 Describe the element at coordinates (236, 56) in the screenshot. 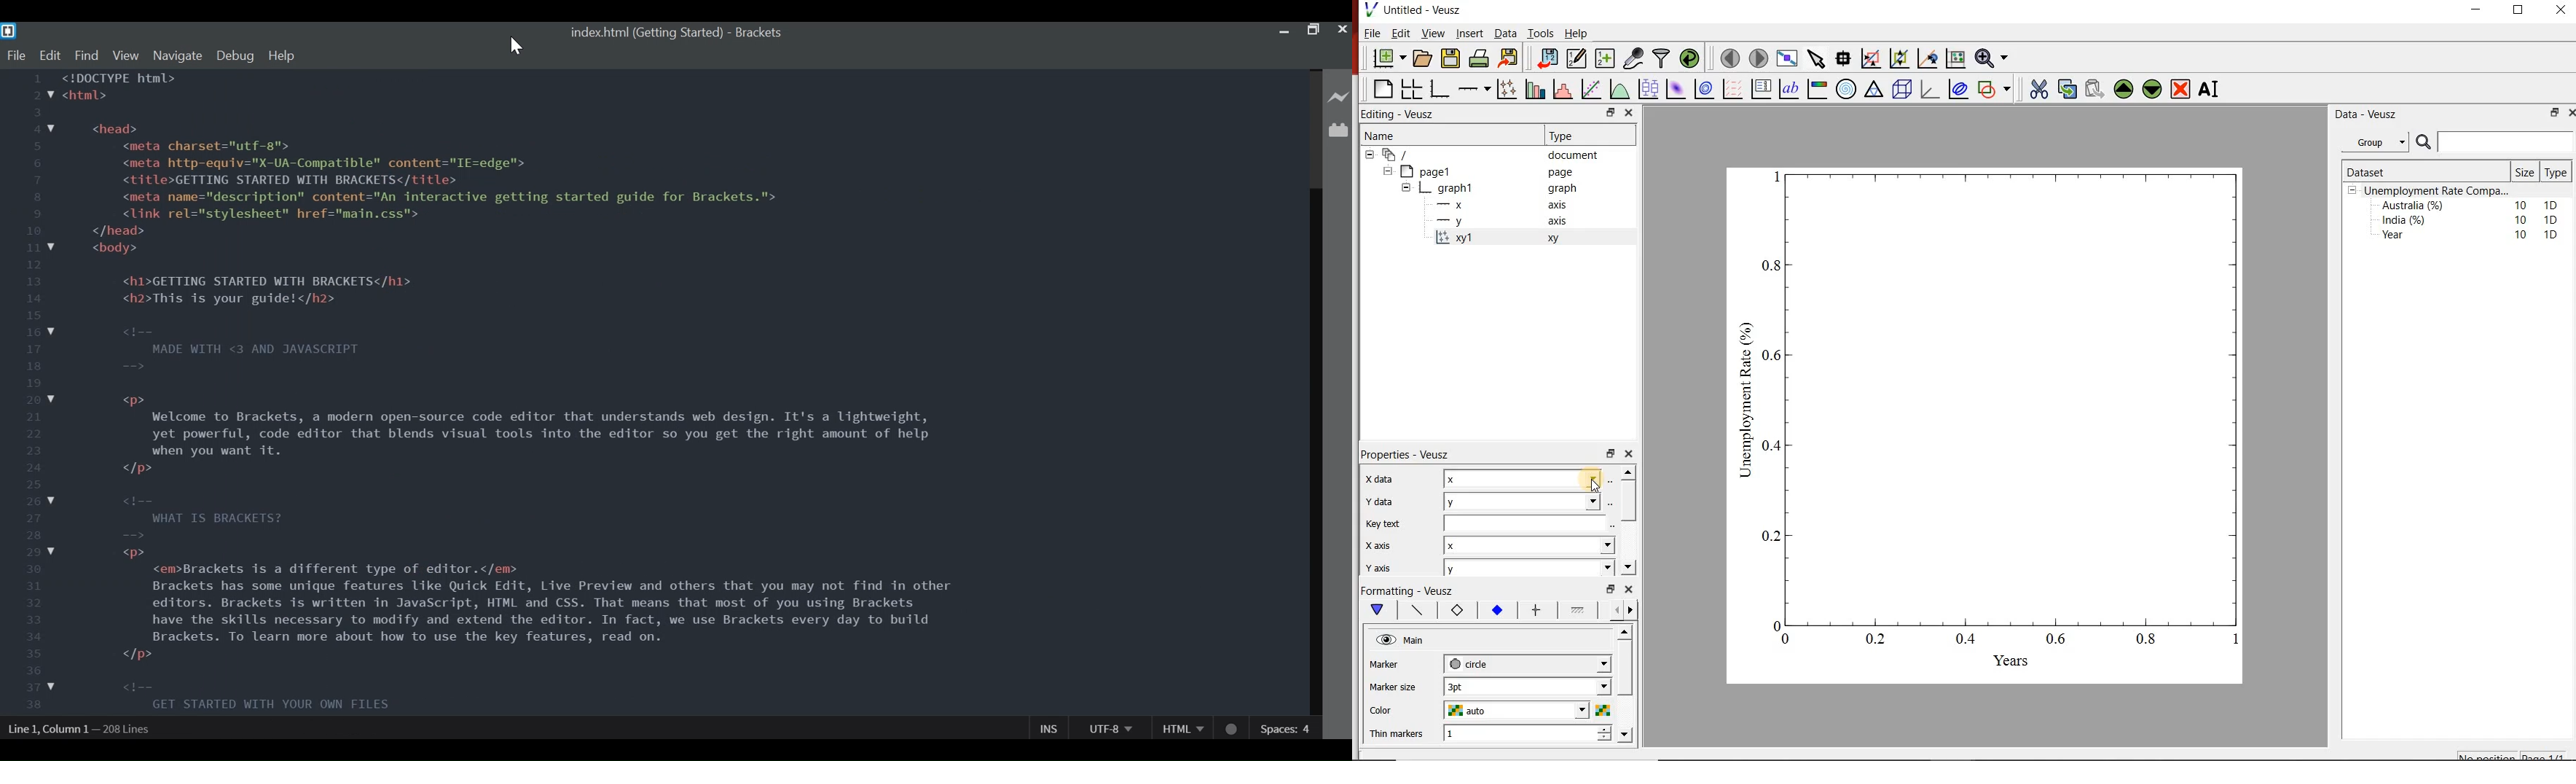

I see `Debug` at that location.